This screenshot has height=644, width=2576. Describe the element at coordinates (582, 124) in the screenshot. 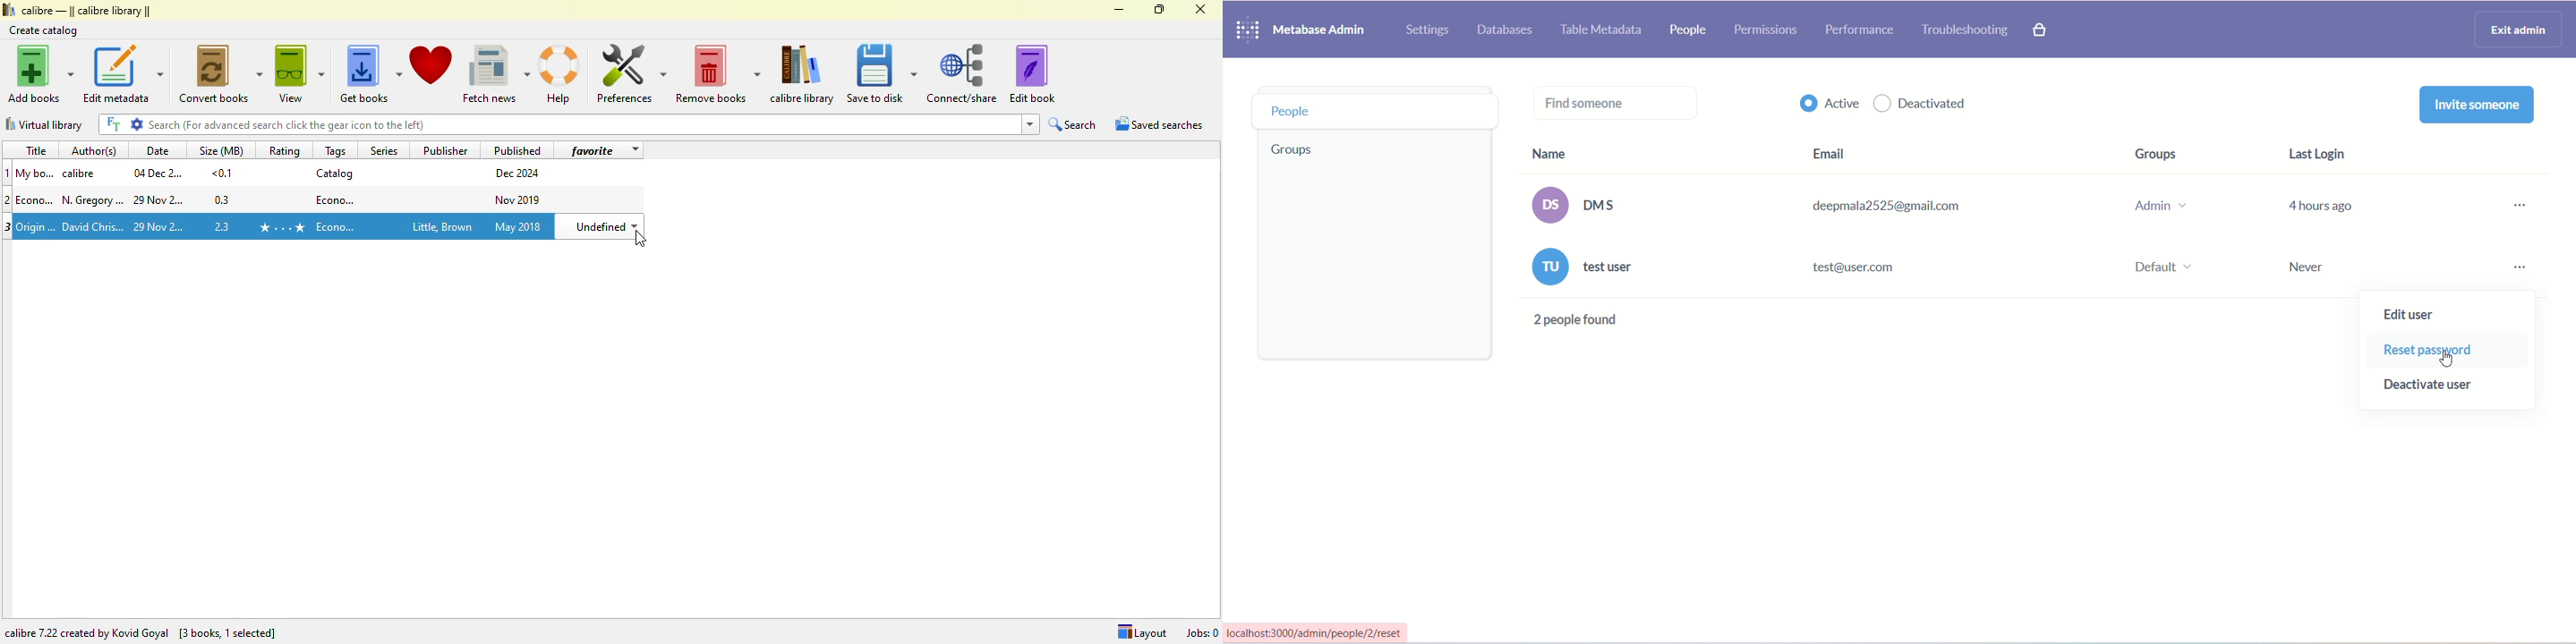

I see `search` at that location.